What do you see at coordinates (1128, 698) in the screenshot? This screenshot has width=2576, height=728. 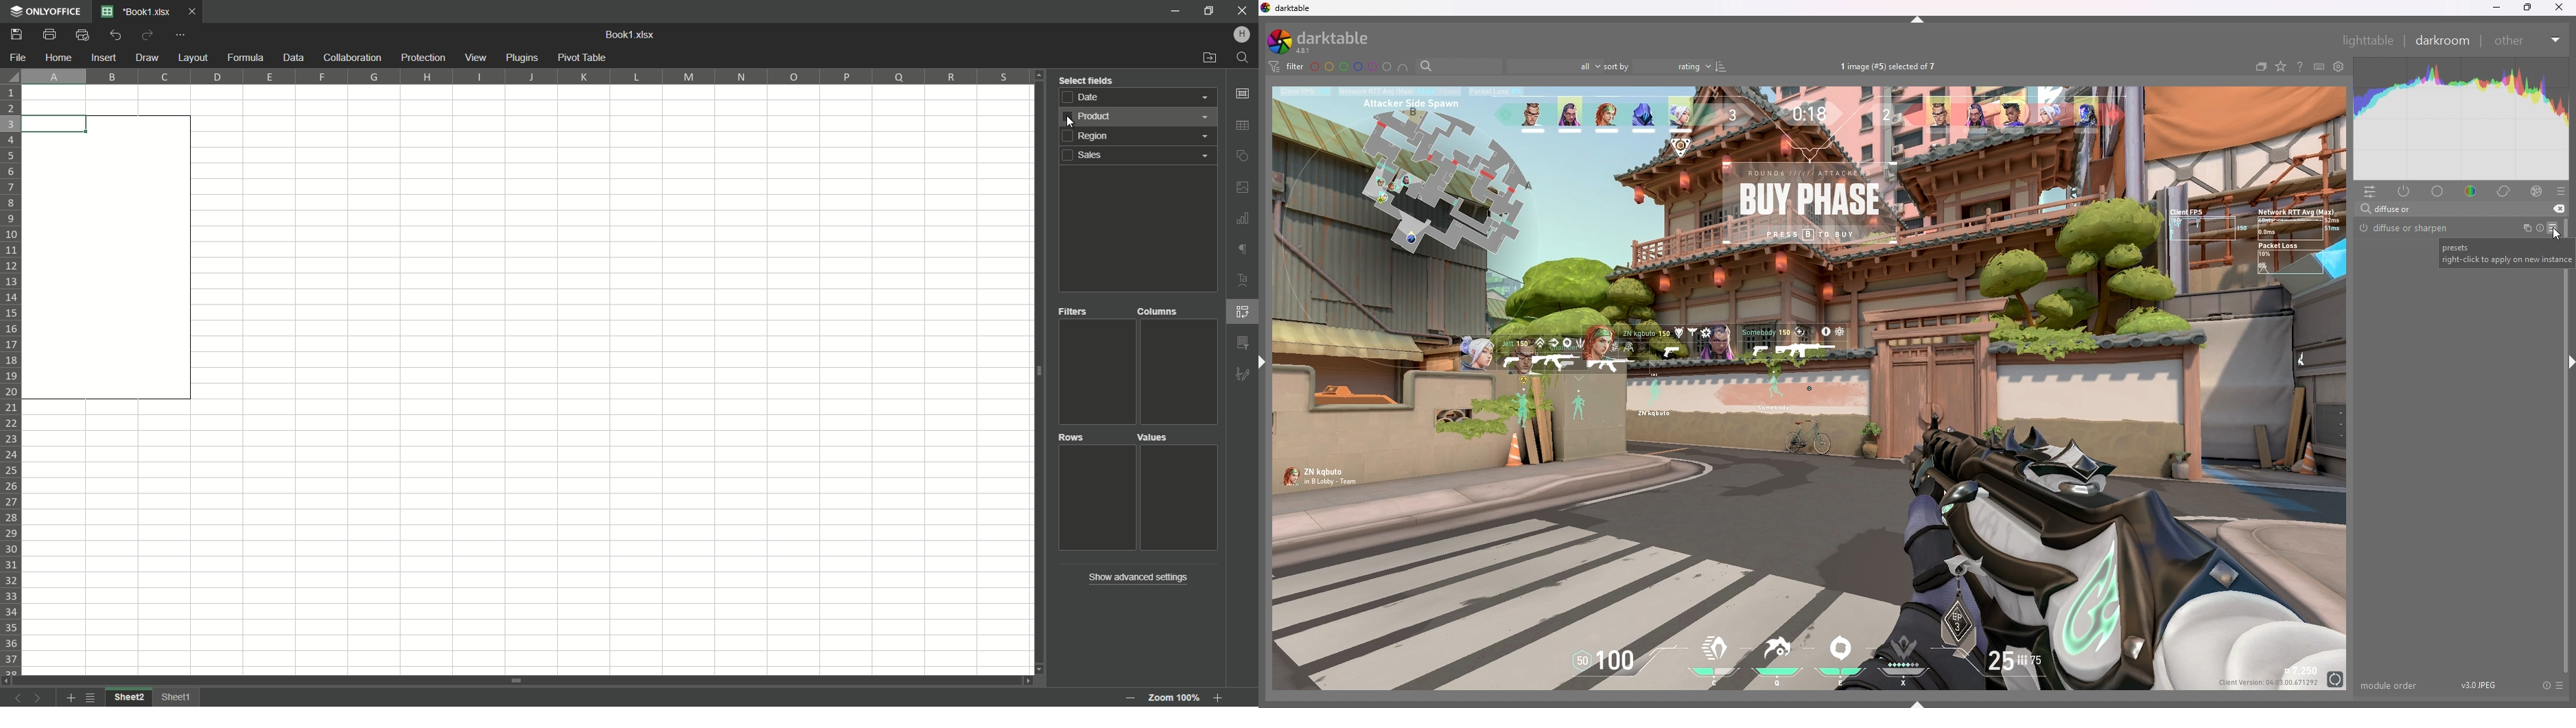 I see `zoom out` at bounding box center [1128, 698].